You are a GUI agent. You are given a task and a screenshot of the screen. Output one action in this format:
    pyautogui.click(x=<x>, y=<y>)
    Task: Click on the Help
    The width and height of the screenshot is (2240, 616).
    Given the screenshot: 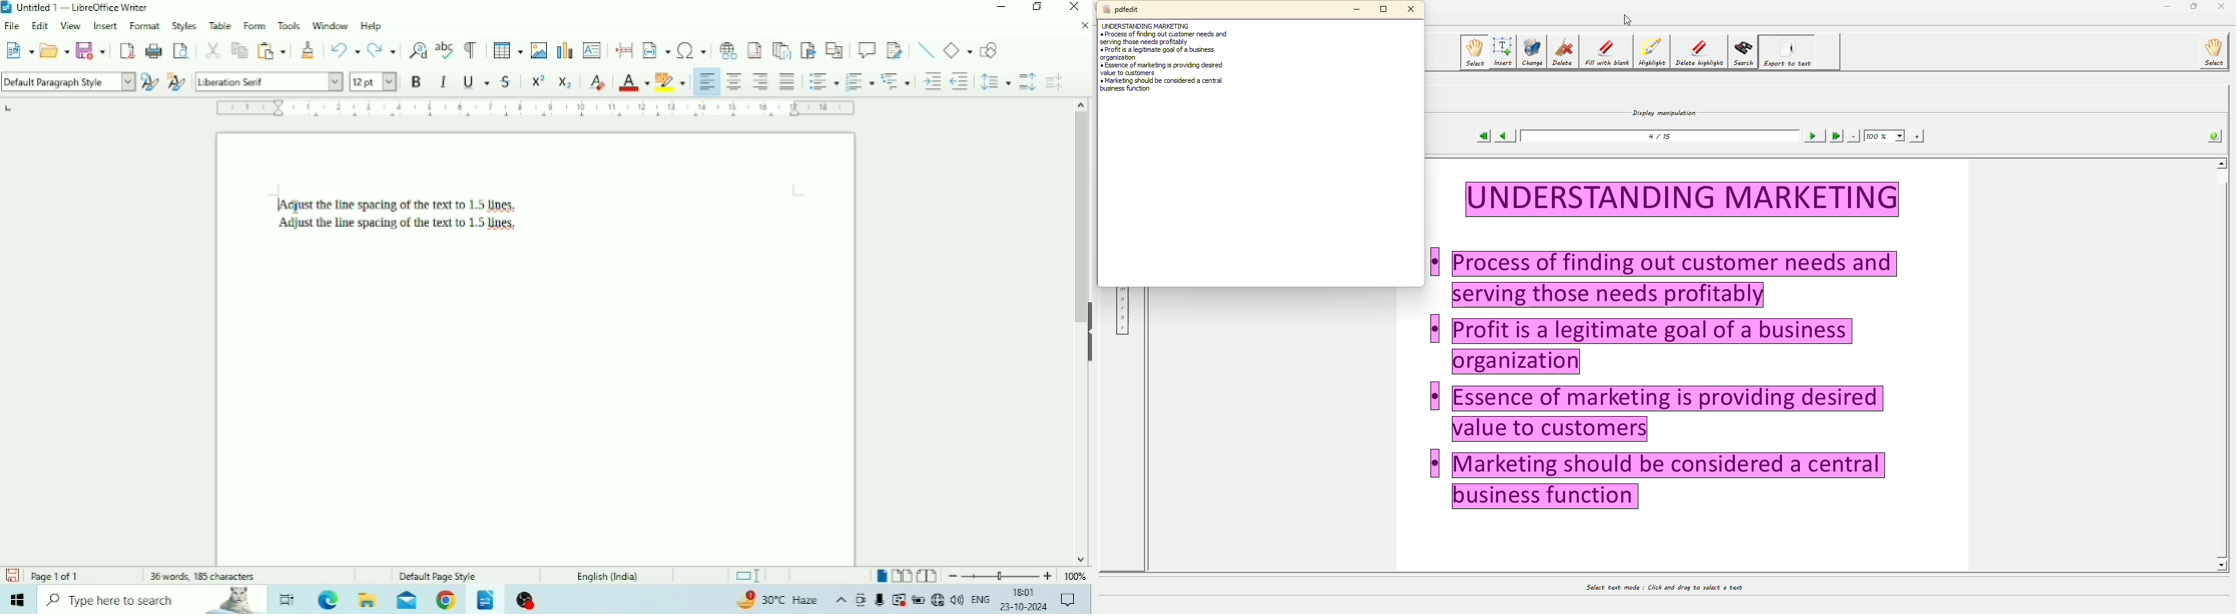 What is the action you would take?
    pyautogui.click(x=372, y=26)
    